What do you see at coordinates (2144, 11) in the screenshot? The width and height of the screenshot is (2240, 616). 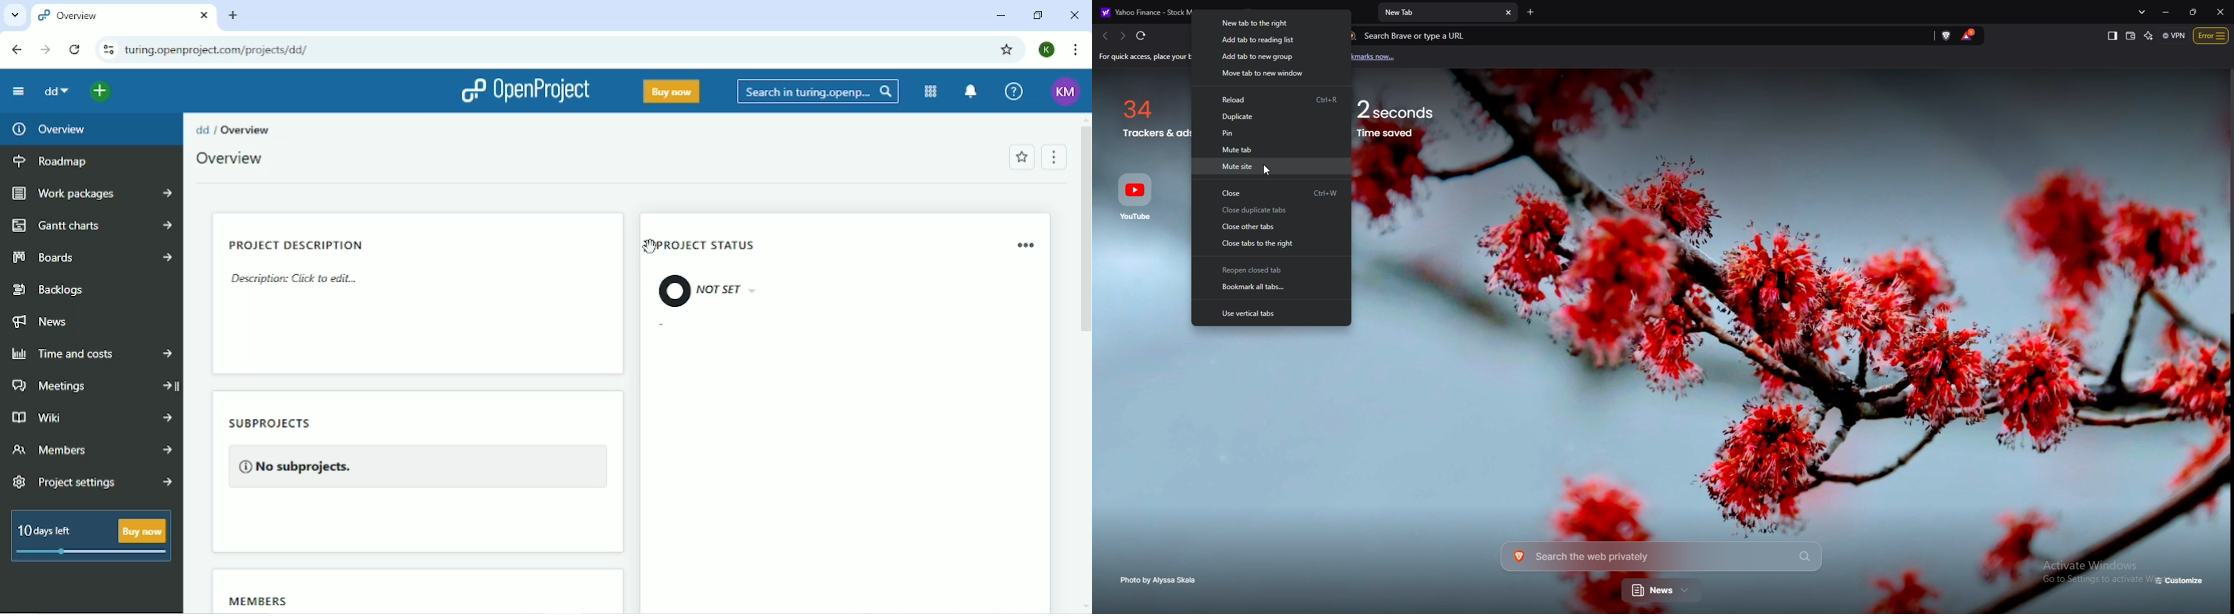 I see `search tabs` at bounding box center [2144, 11].